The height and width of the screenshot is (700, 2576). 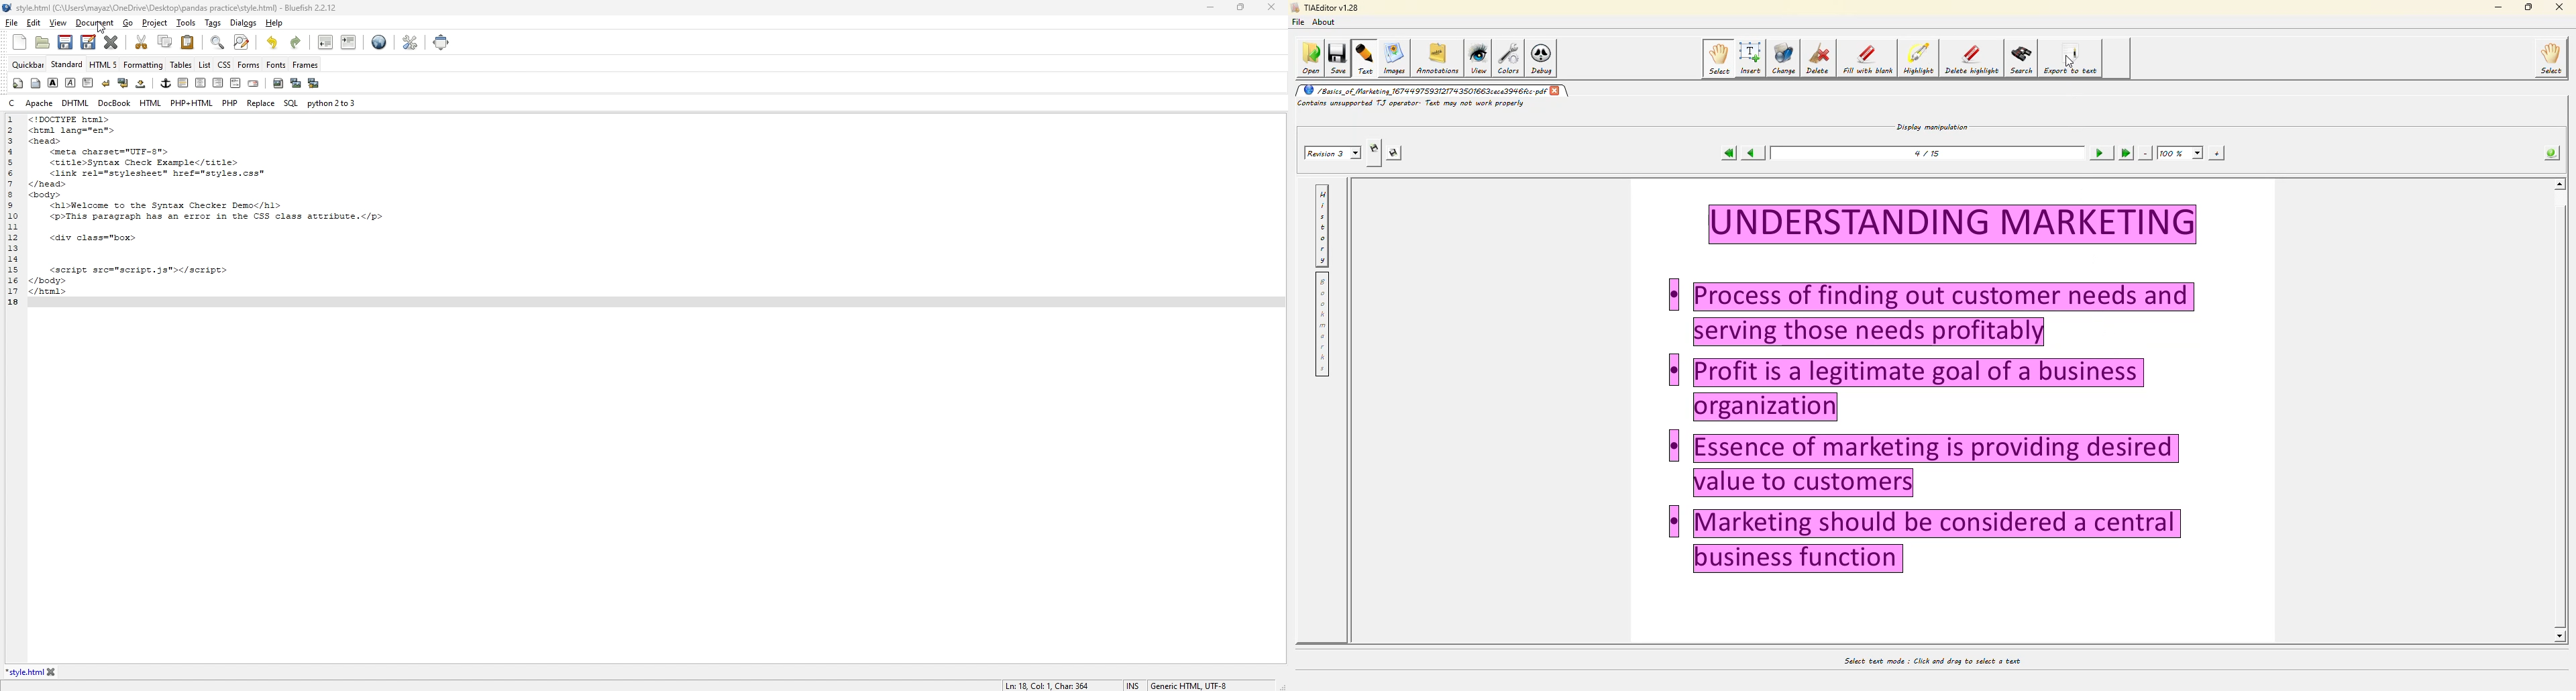 I want to click on advanced find and replace, so click(x=241, y=42).